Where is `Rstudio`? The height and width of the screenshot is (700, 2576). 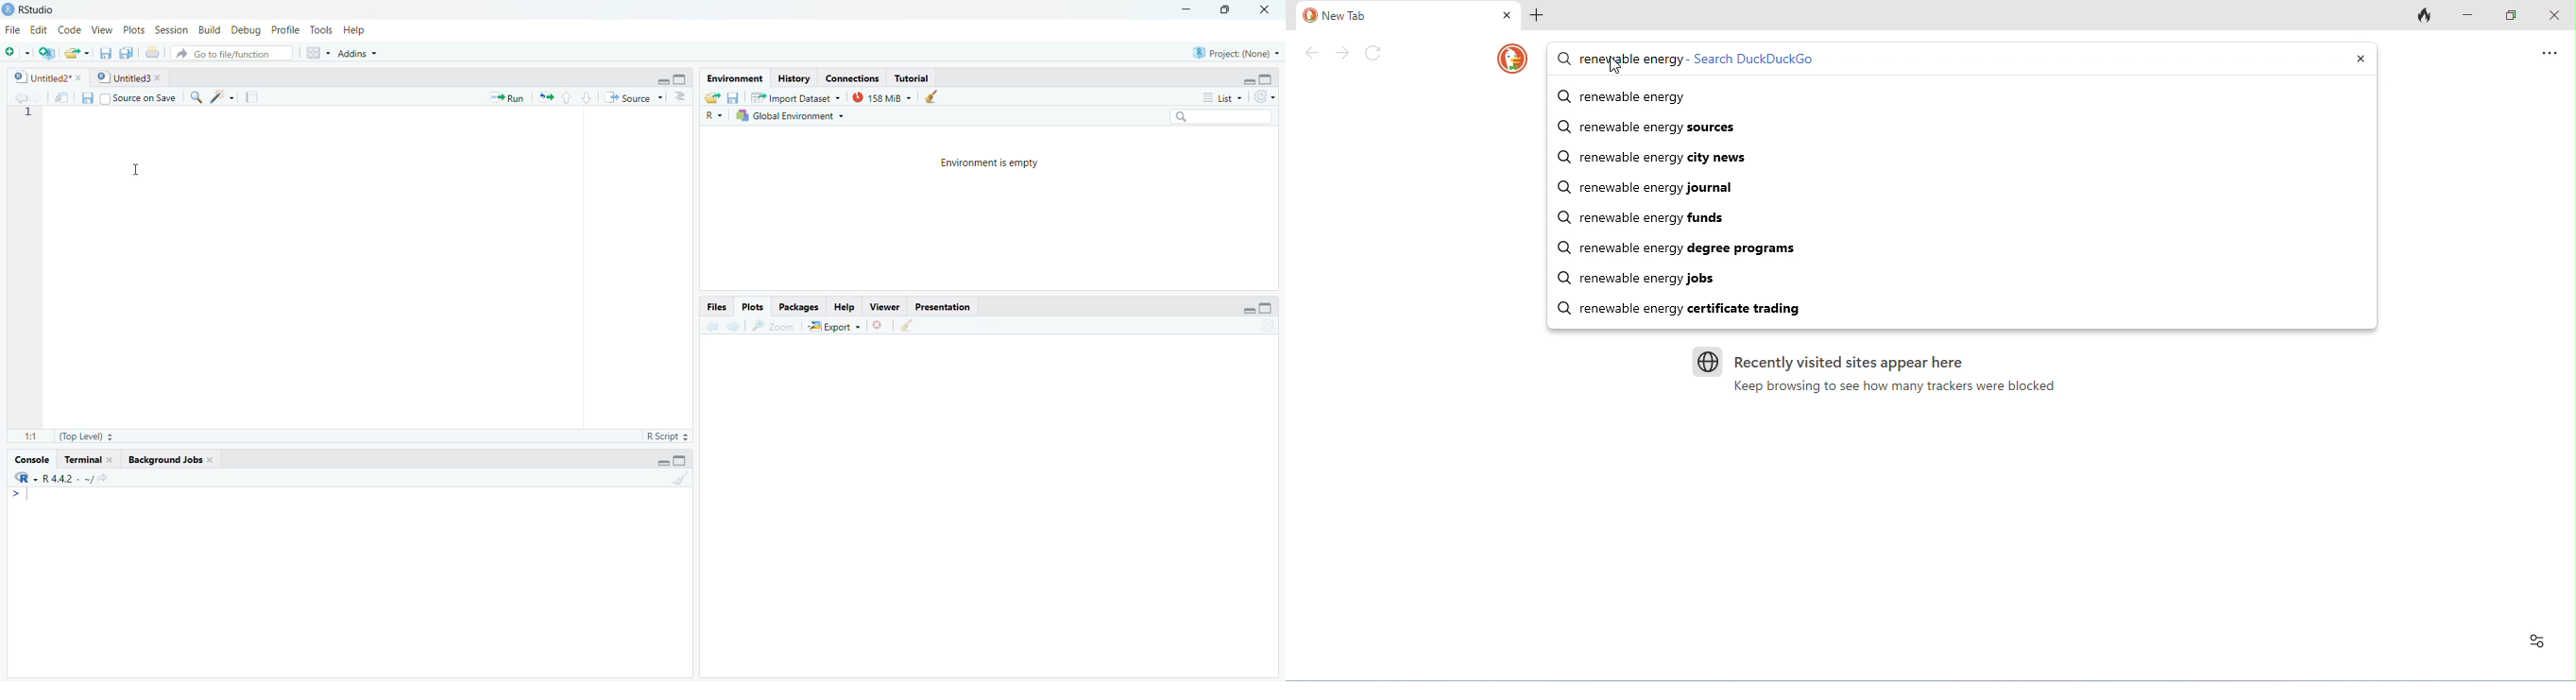
Rstudio is located at coordinates (40, 8).